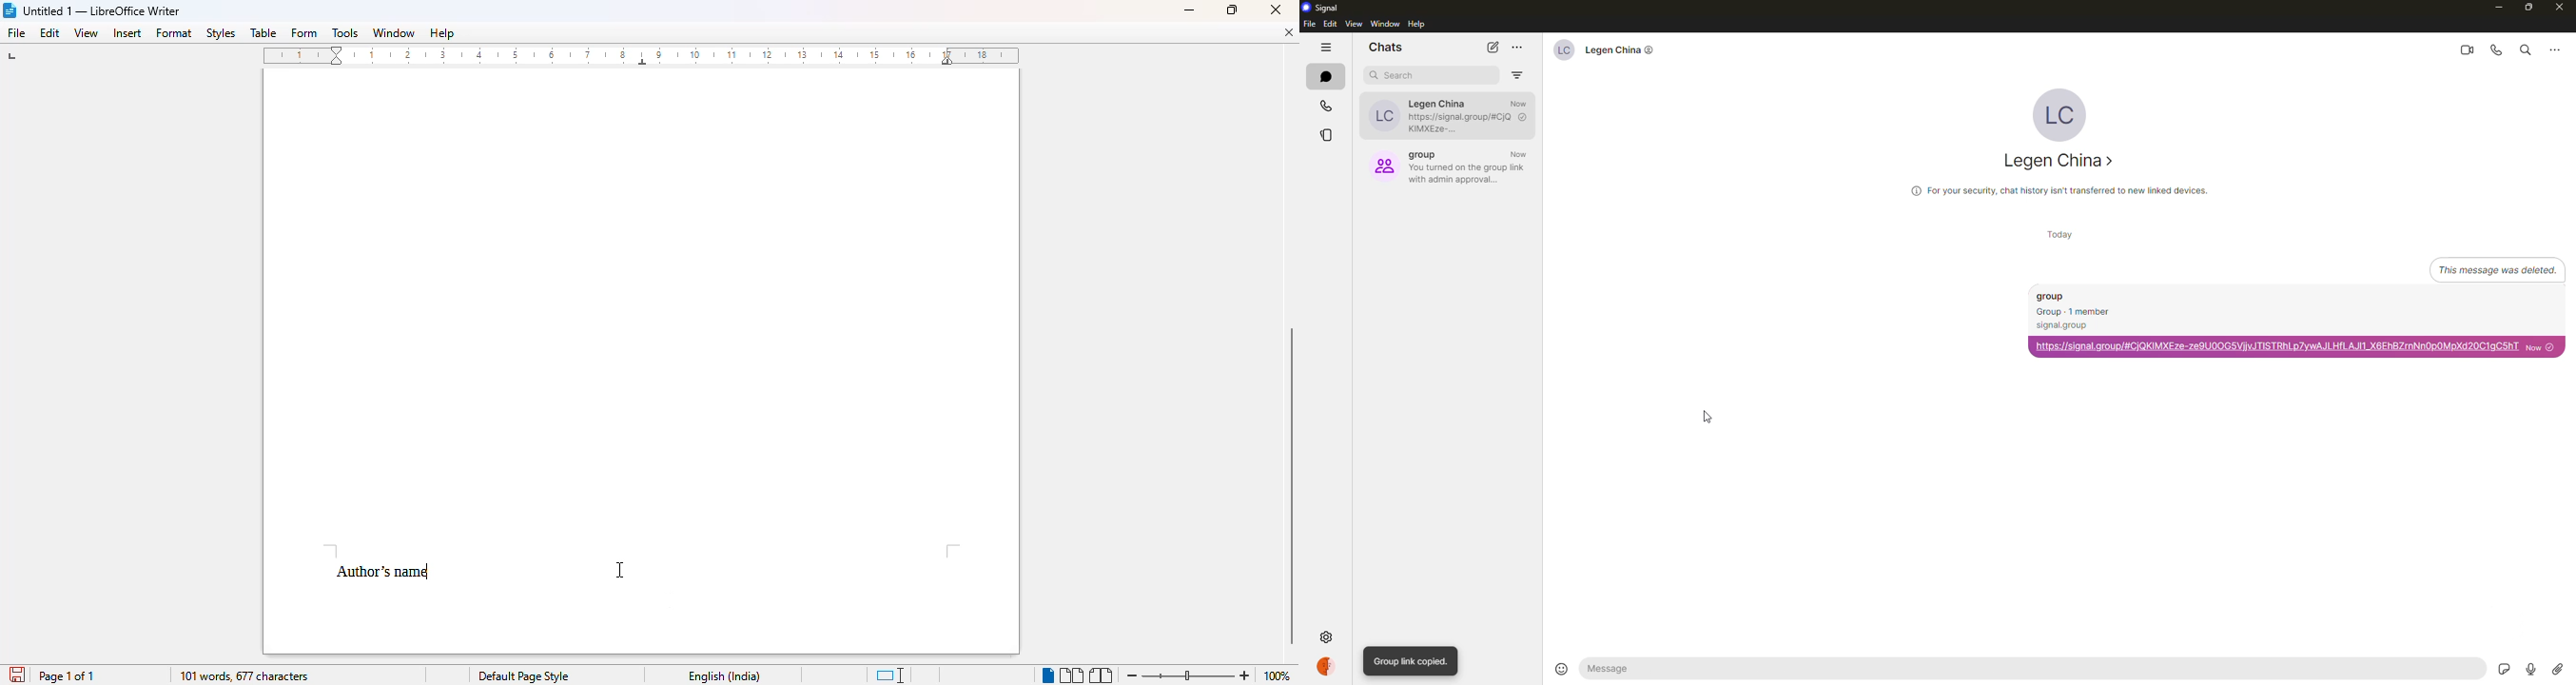  Describe the element at coordinates (67, 675) in the screenshot. I see `page 1 of 1` at that location.